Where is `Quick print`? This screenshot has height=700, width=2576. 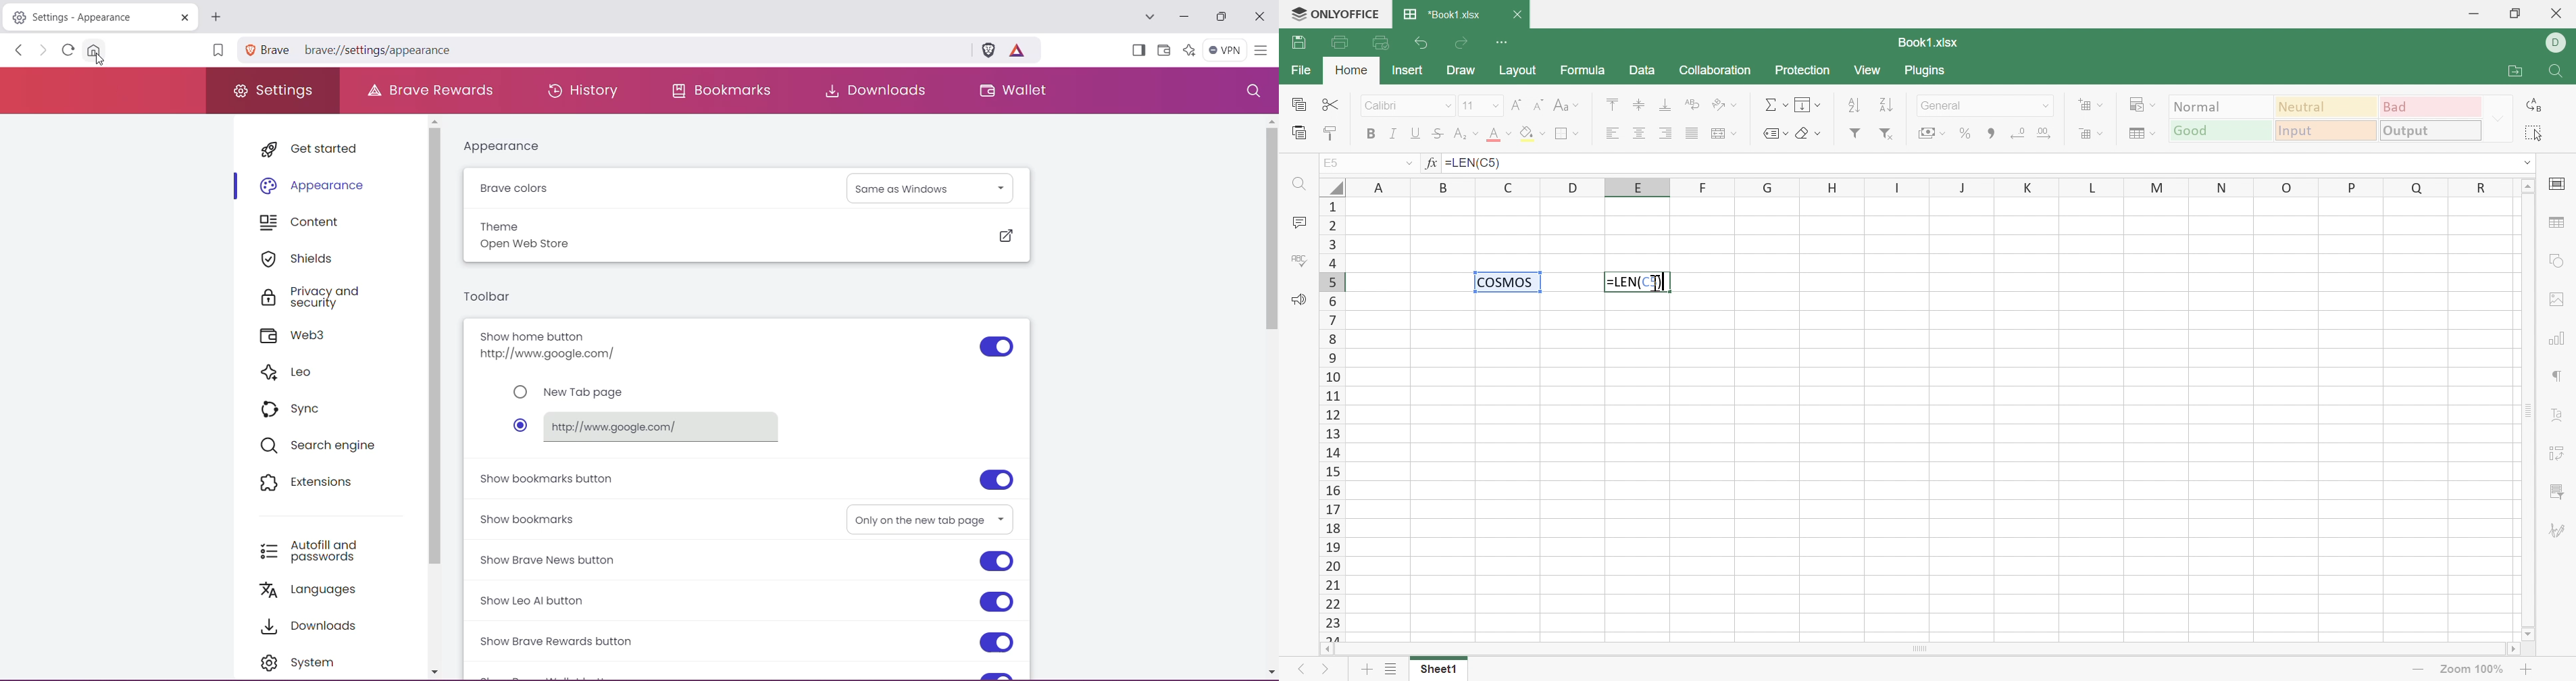
Quick print is located at coordinates (1381, 45).